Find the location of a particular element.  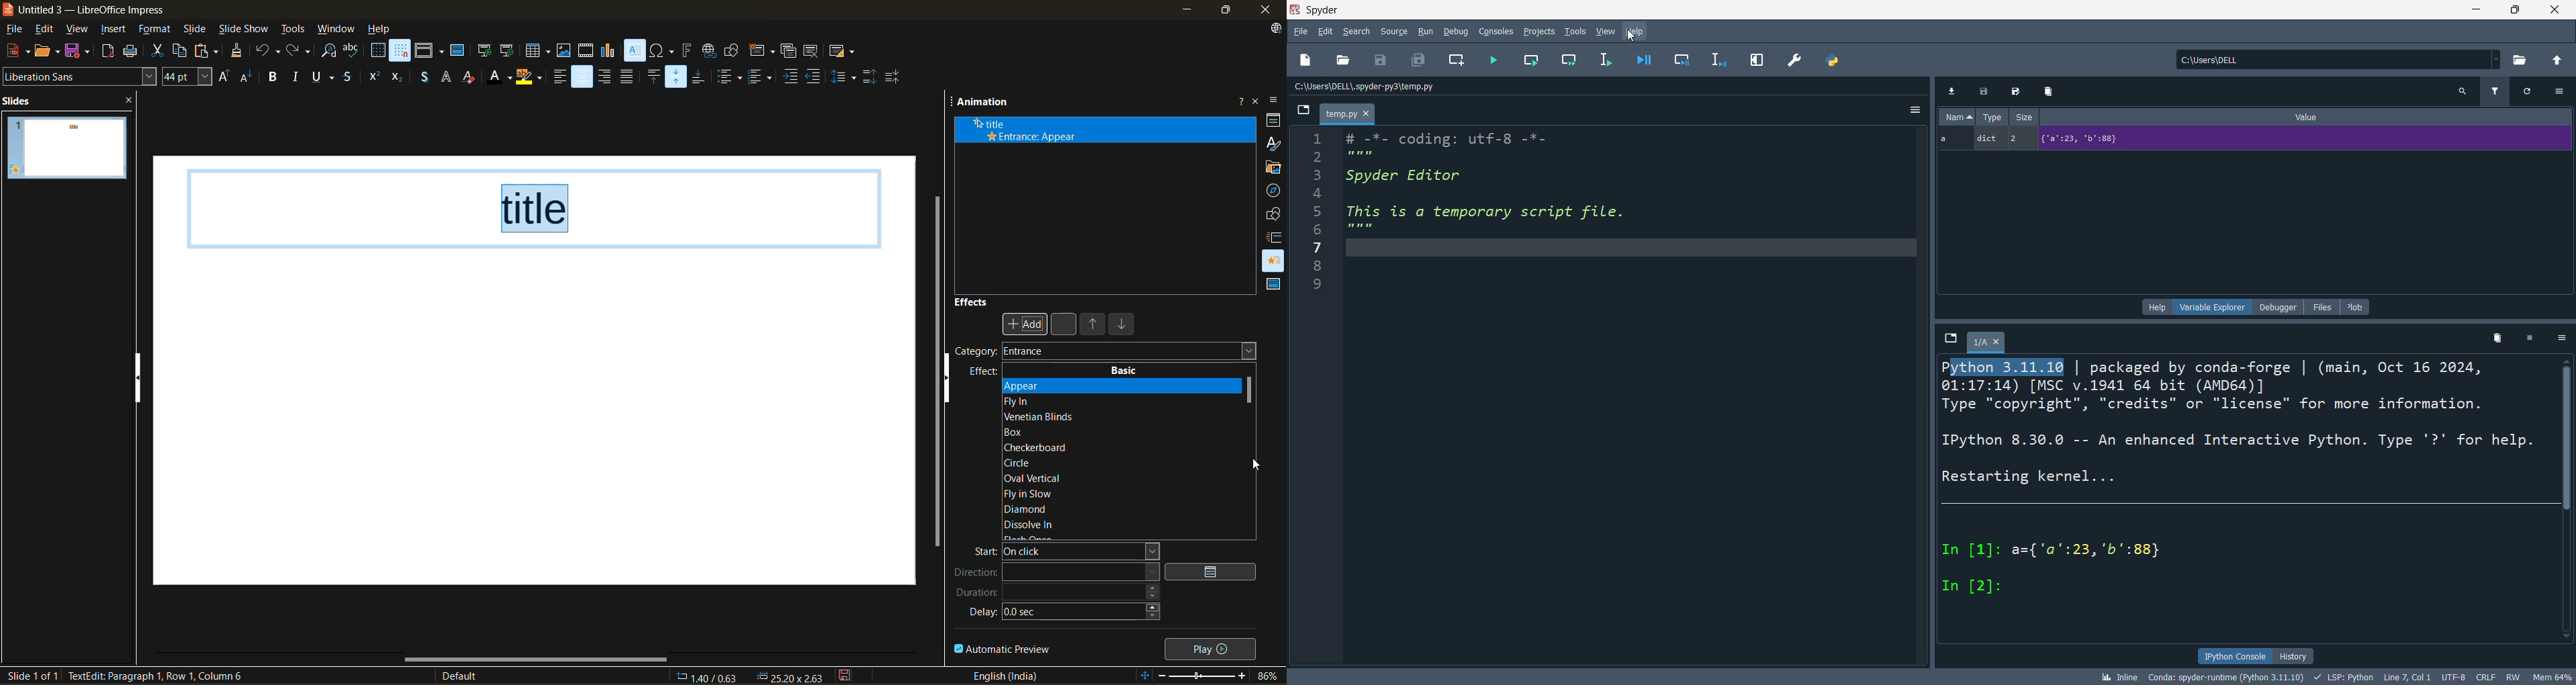

center vertically is located at coordinates (678, 76).